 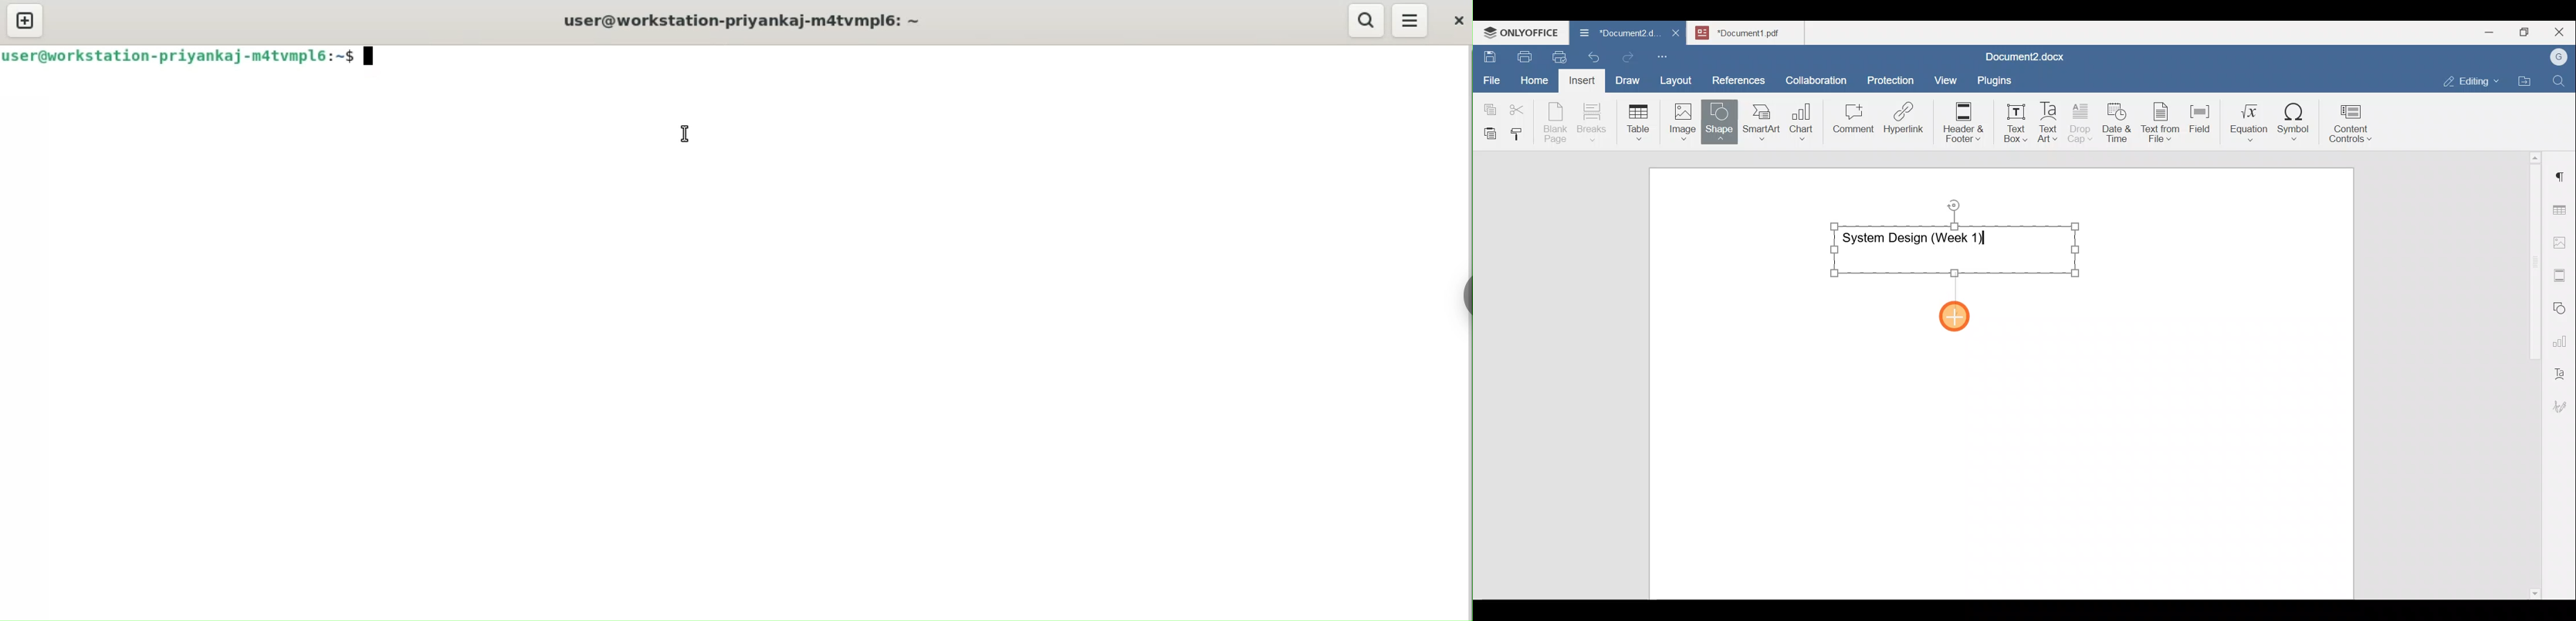 What do you see at coordinates (2489, 31) in the screenshot?
I see `Minimize` at bounding box center [2489, 31].